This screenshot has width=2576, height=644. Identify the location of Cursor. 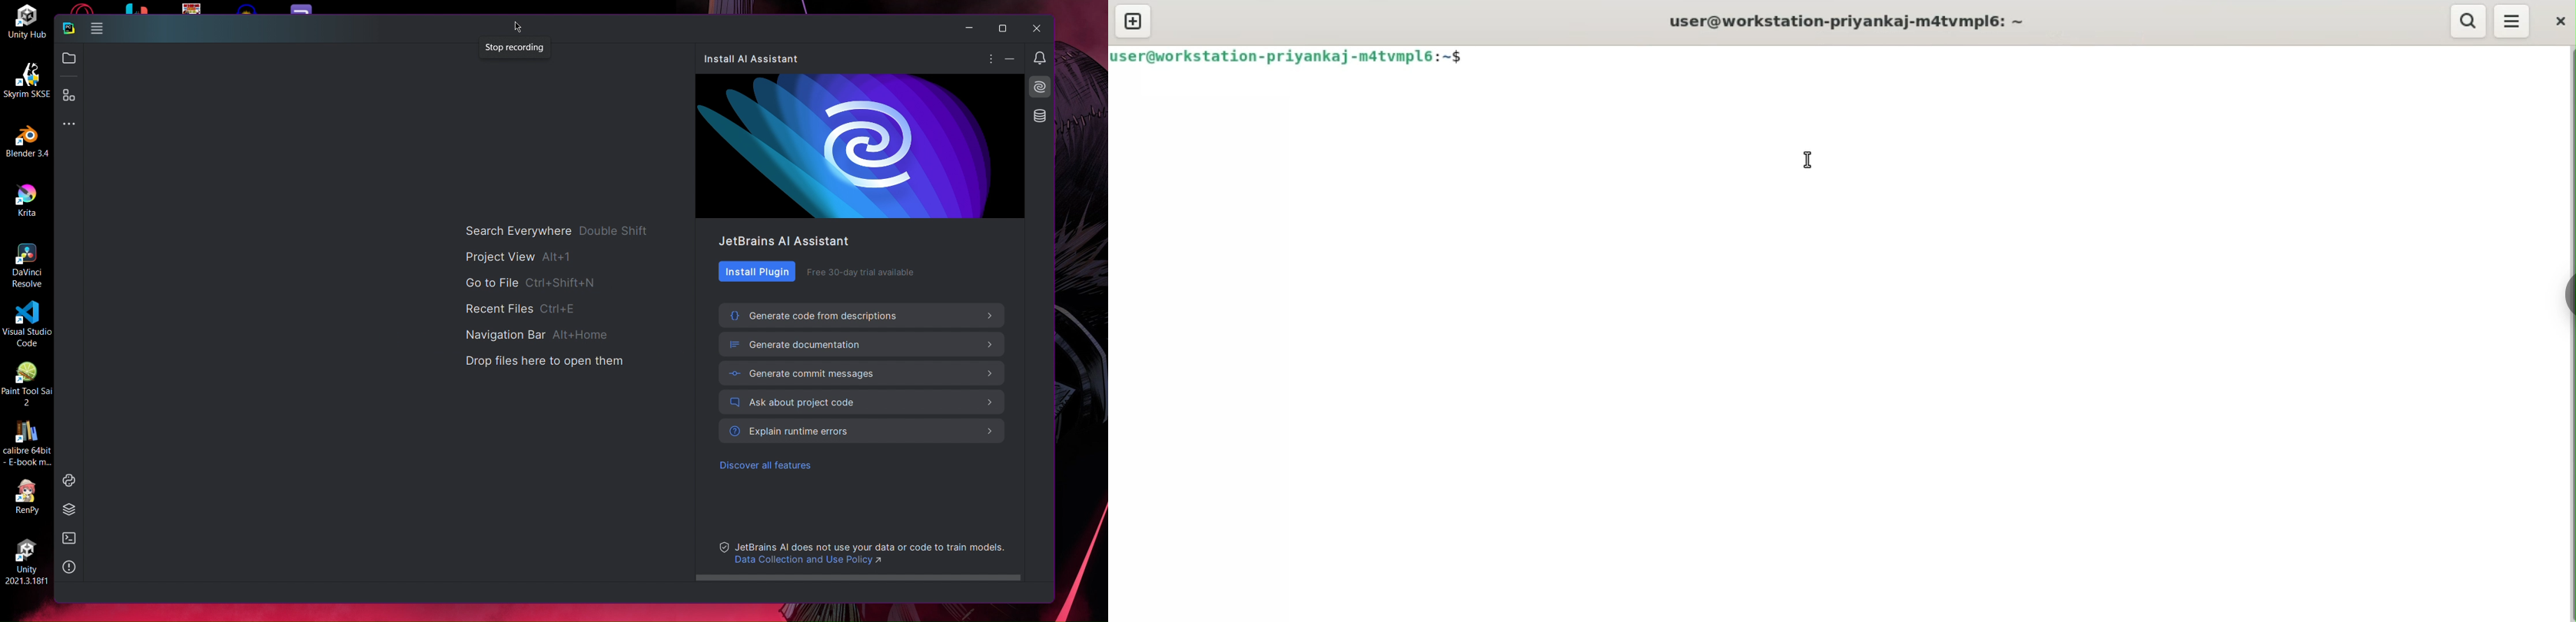
(518, 25).